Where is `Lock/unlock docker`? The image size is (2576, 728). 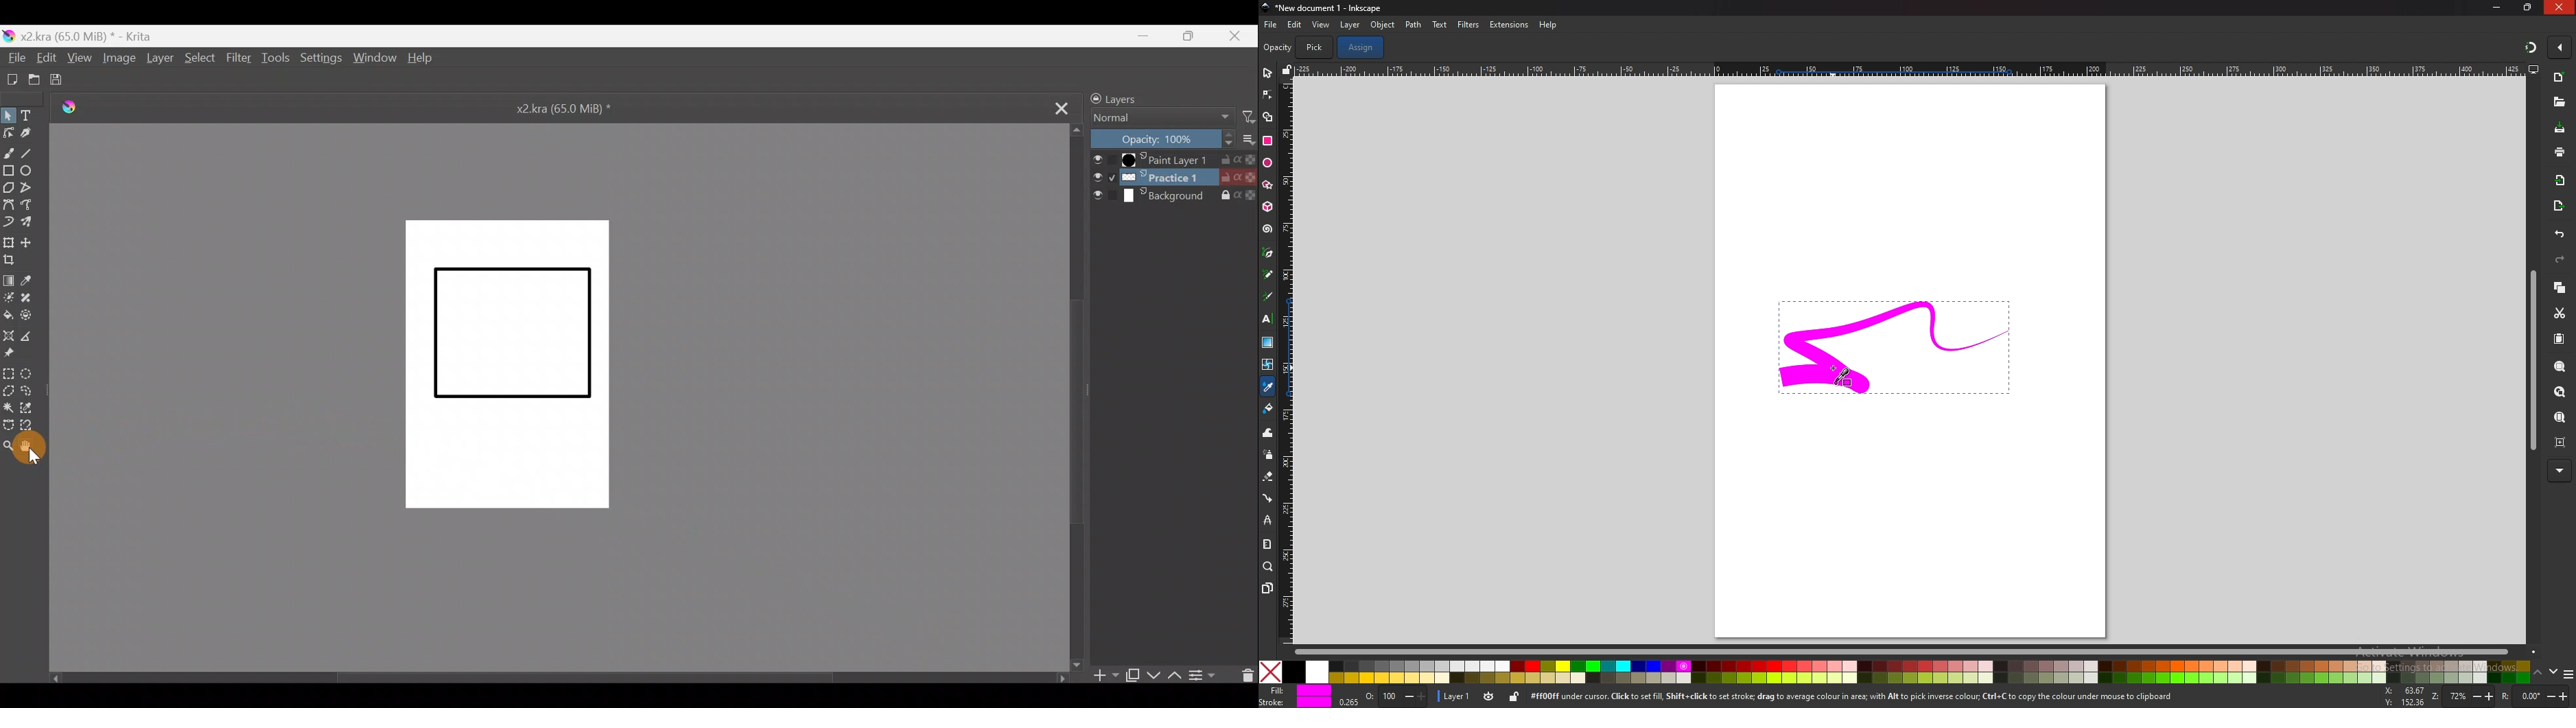 Lock/unlock docker is located at coordinates (1092, 98).